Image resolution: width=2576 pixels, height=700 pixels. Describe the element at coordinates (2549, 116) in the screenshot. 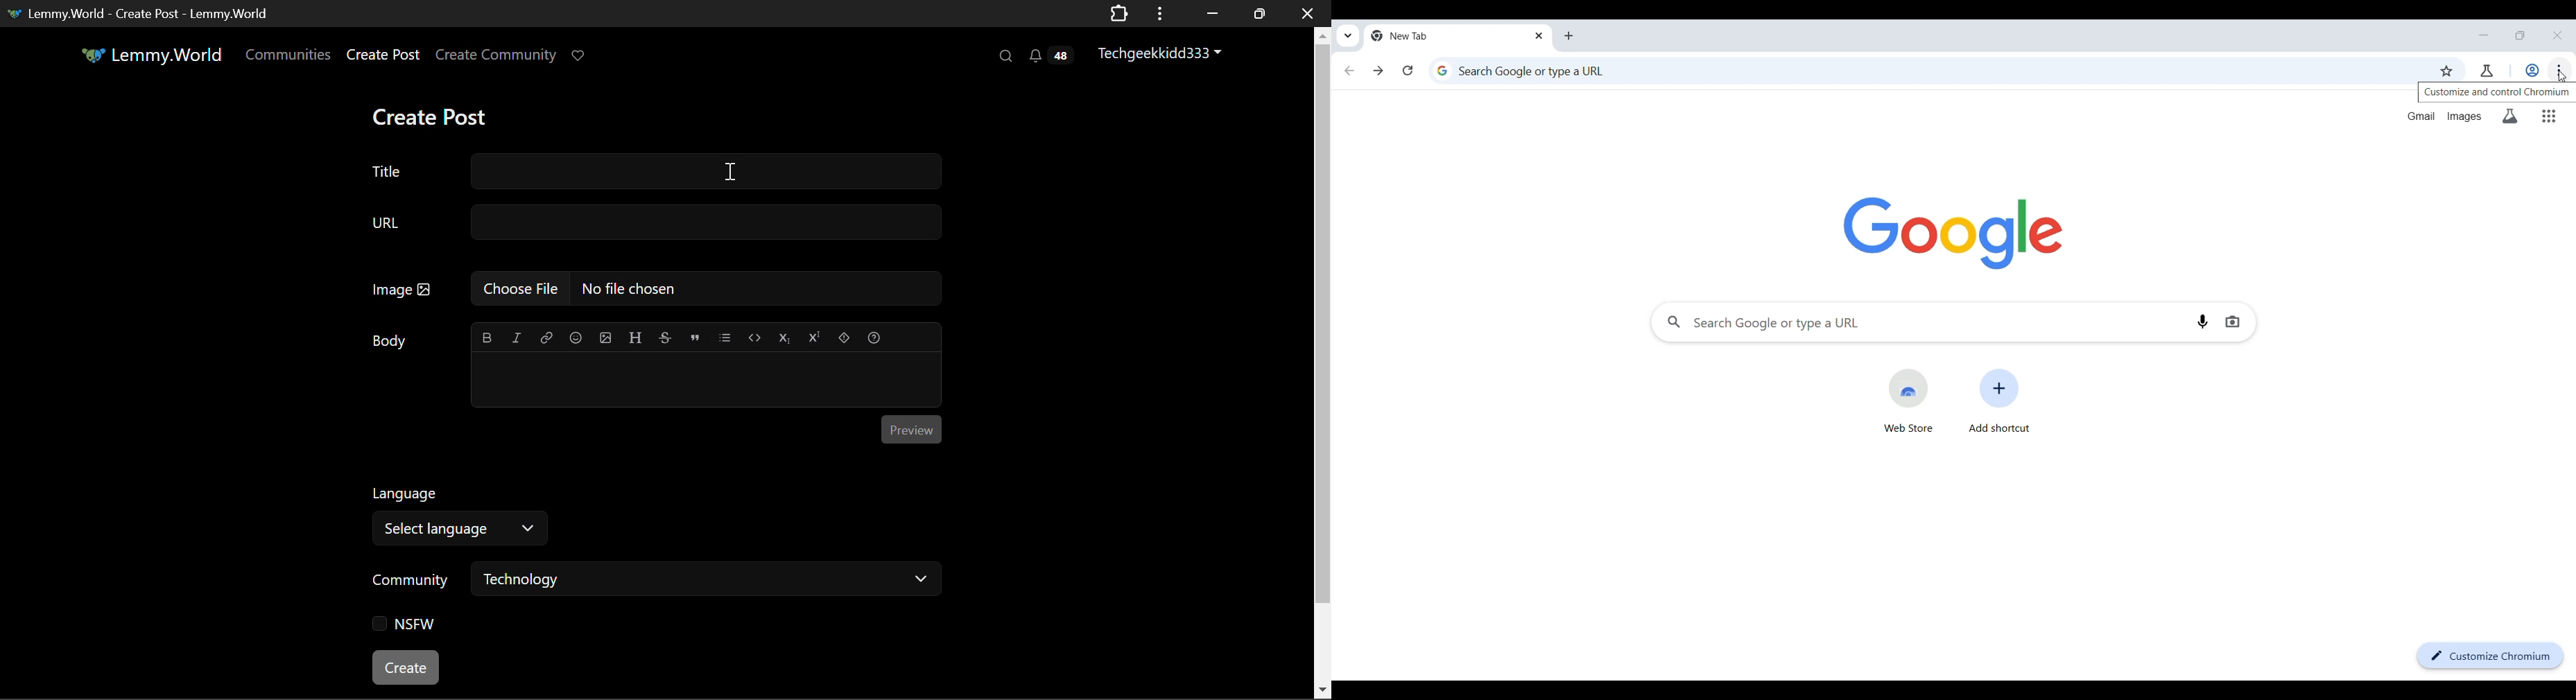

I see `Google apps` at that location.